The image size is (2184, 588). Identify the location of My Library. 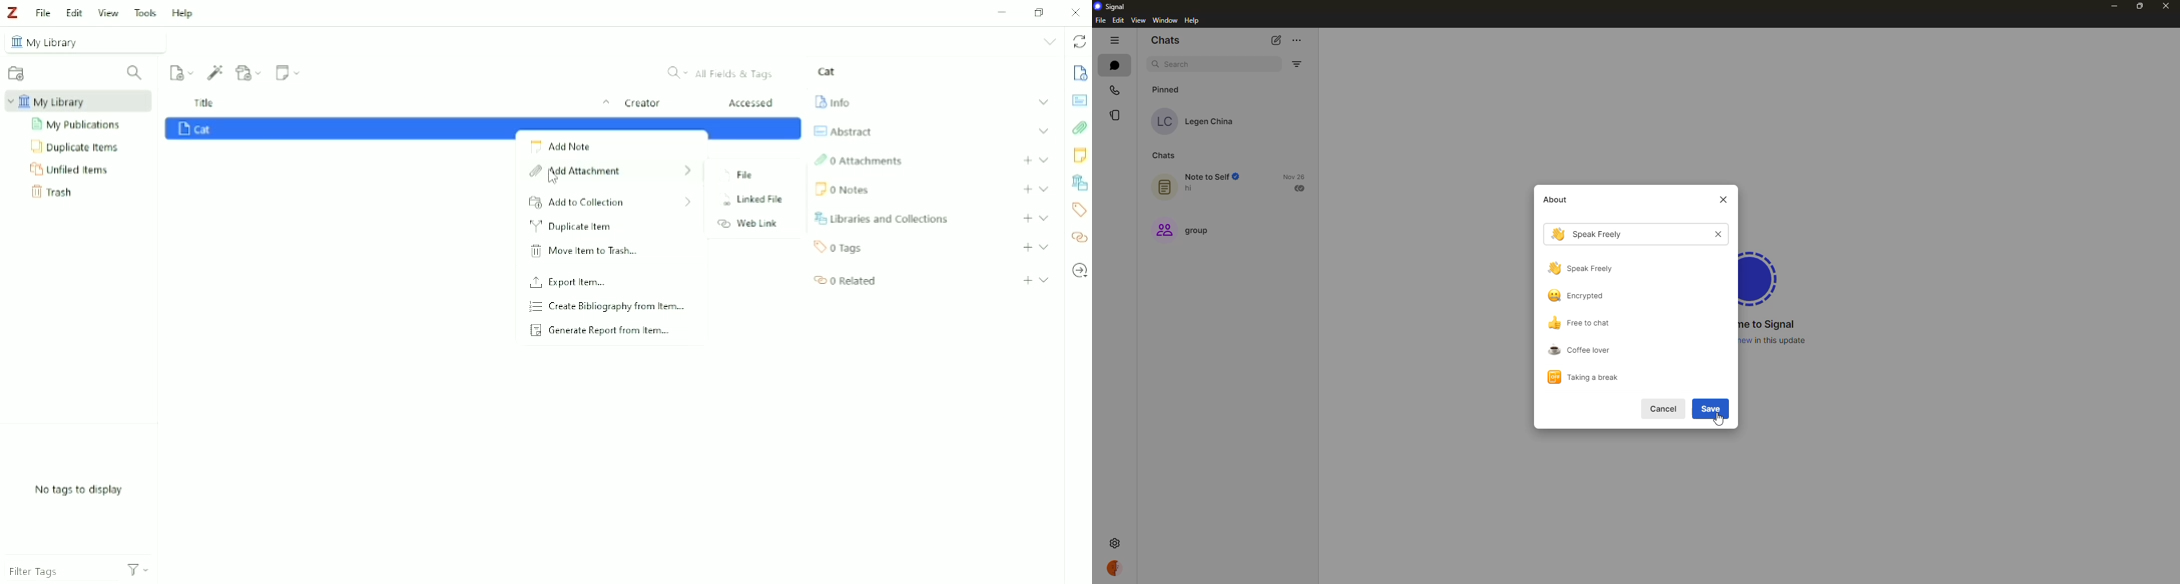
(87, 41).